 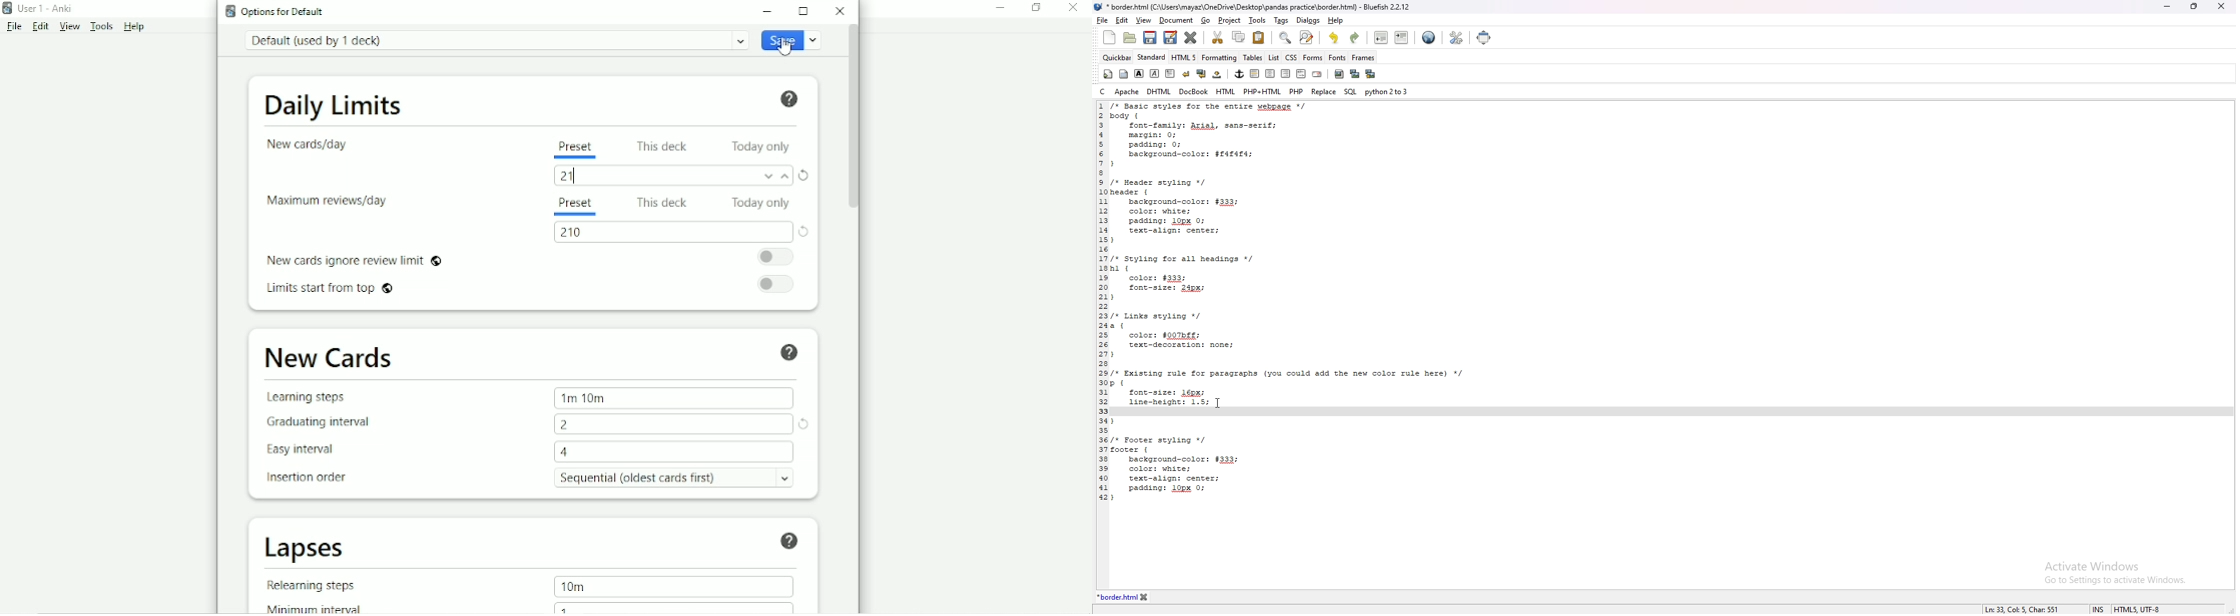 What do you see at coordinates (805, 174) in the screenshot?
I see `Restore this setting to its default value` at bounding box center [805, 174].